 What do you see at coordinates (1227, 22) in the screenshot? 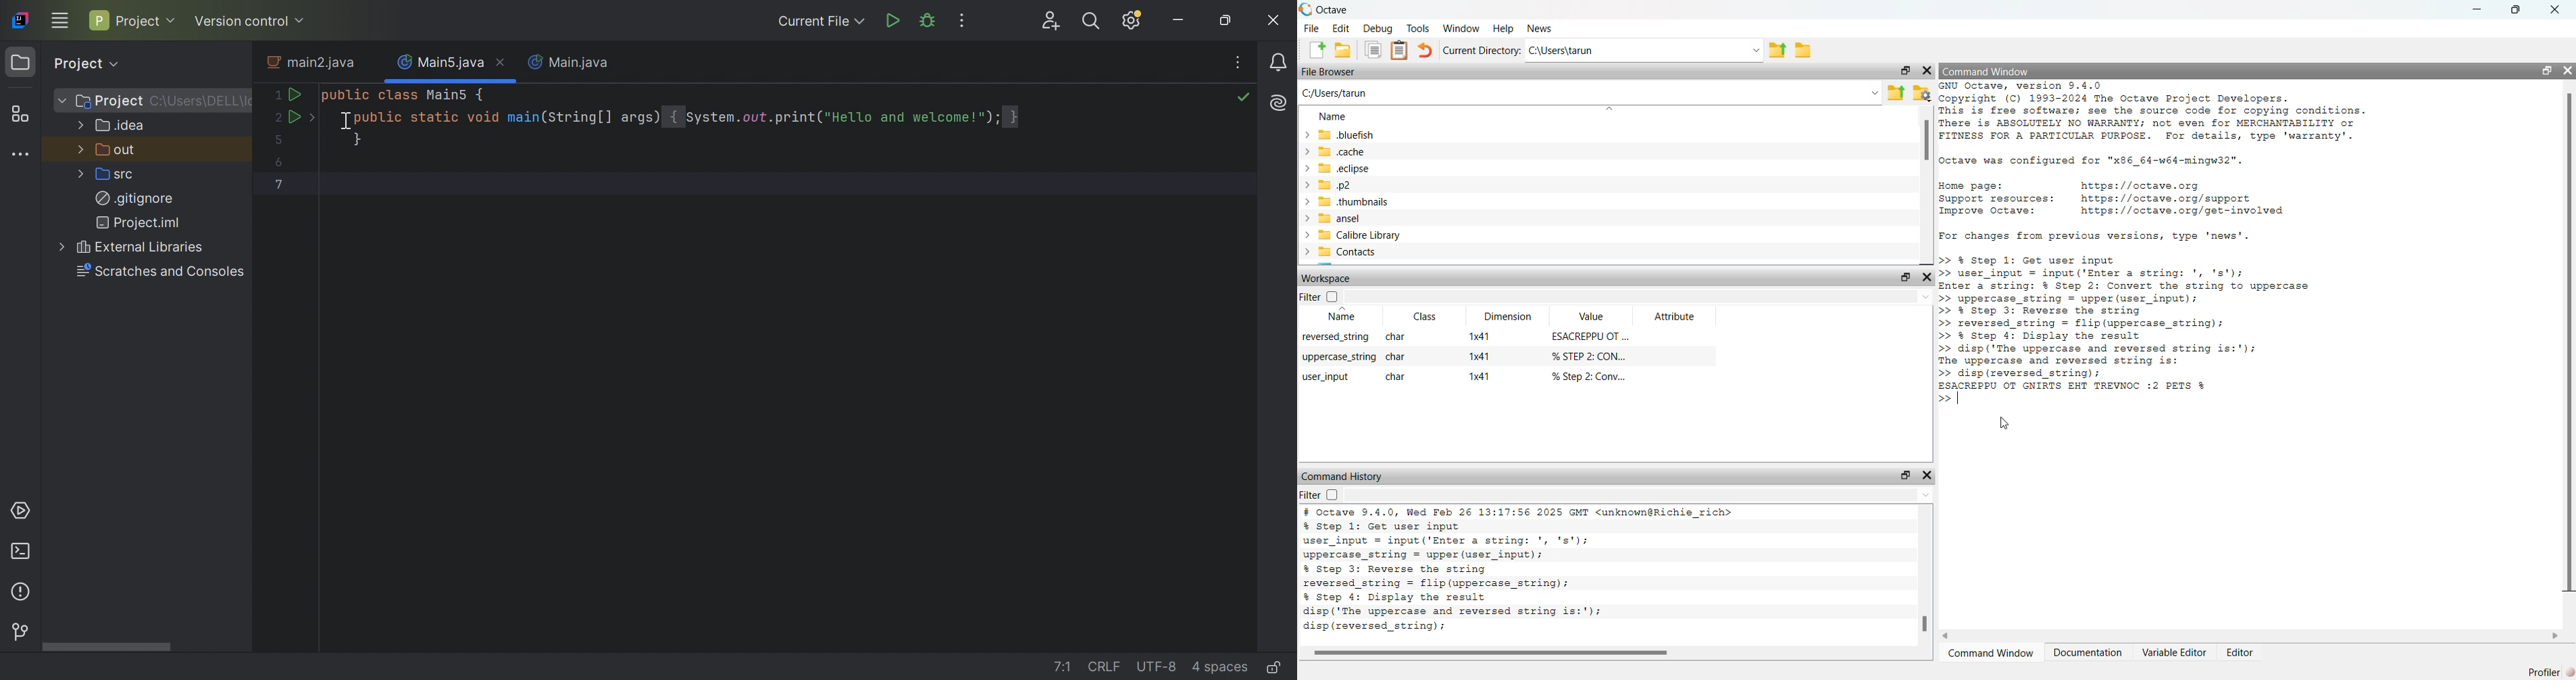
I see `Restore down` at bounding box center [1227, 22].